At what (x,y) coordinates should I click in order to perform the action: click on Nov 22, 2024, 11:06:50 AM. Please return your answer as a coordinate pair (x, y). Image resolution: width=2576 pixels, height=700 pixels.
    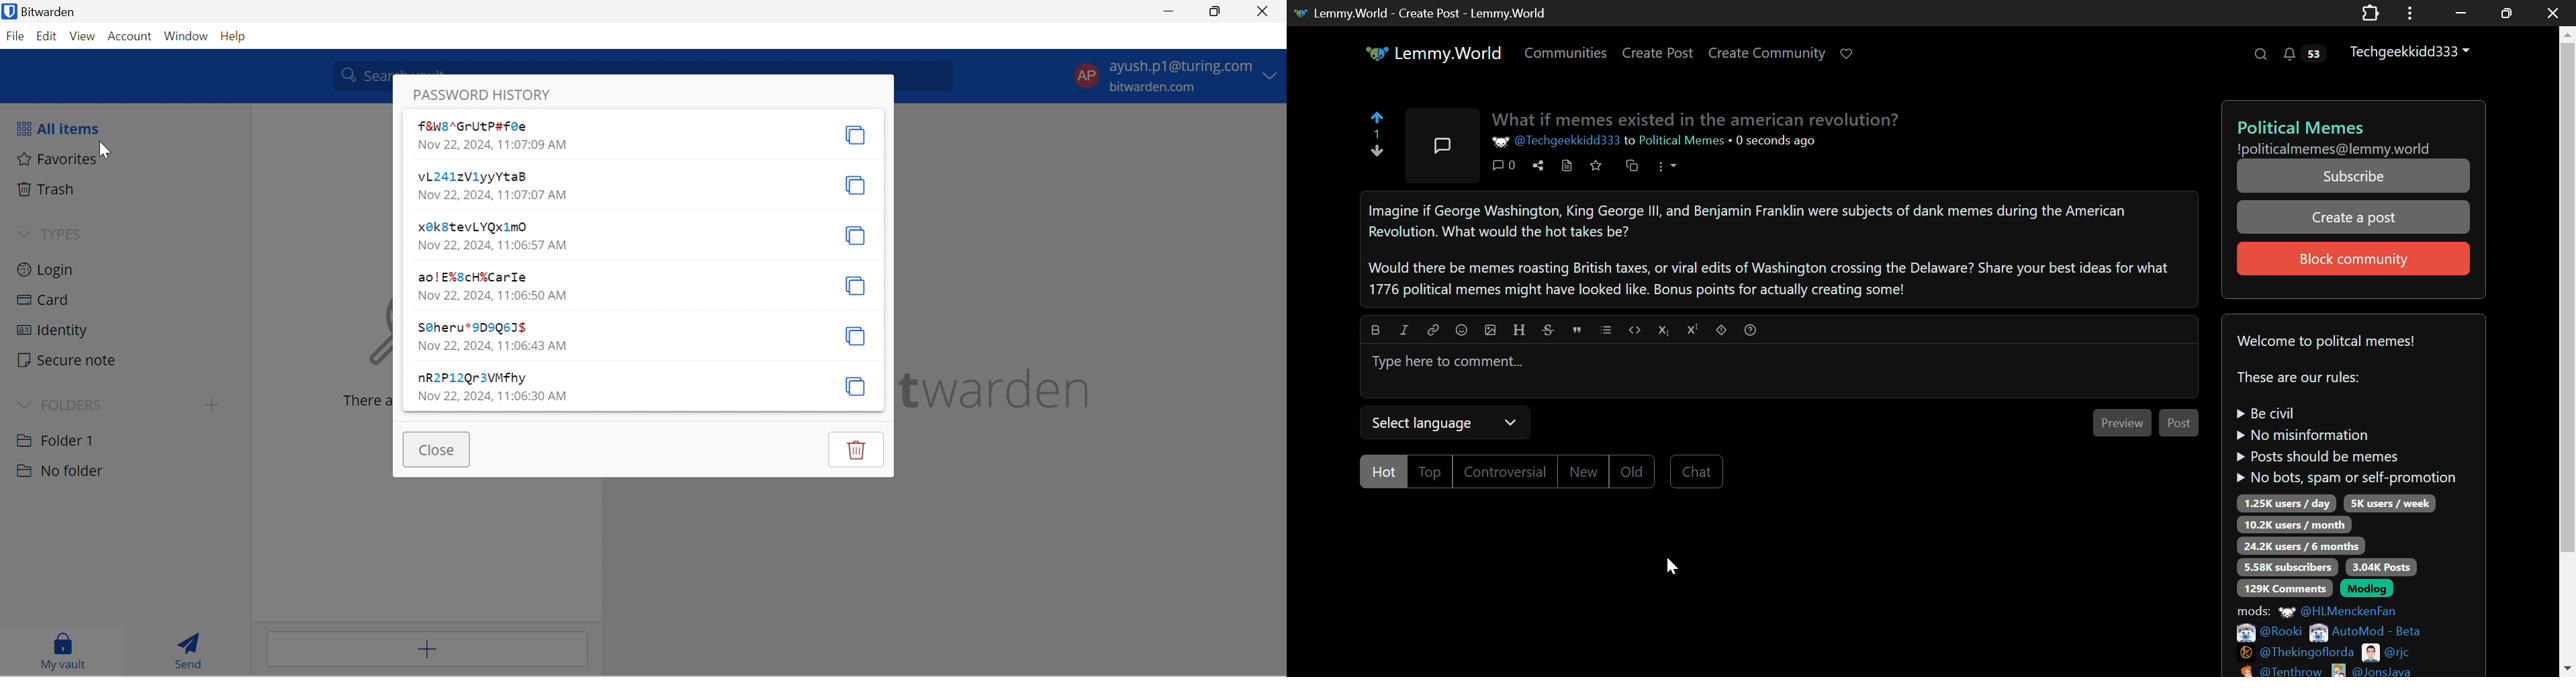
    Looking at the image, I should click on (493, 294).